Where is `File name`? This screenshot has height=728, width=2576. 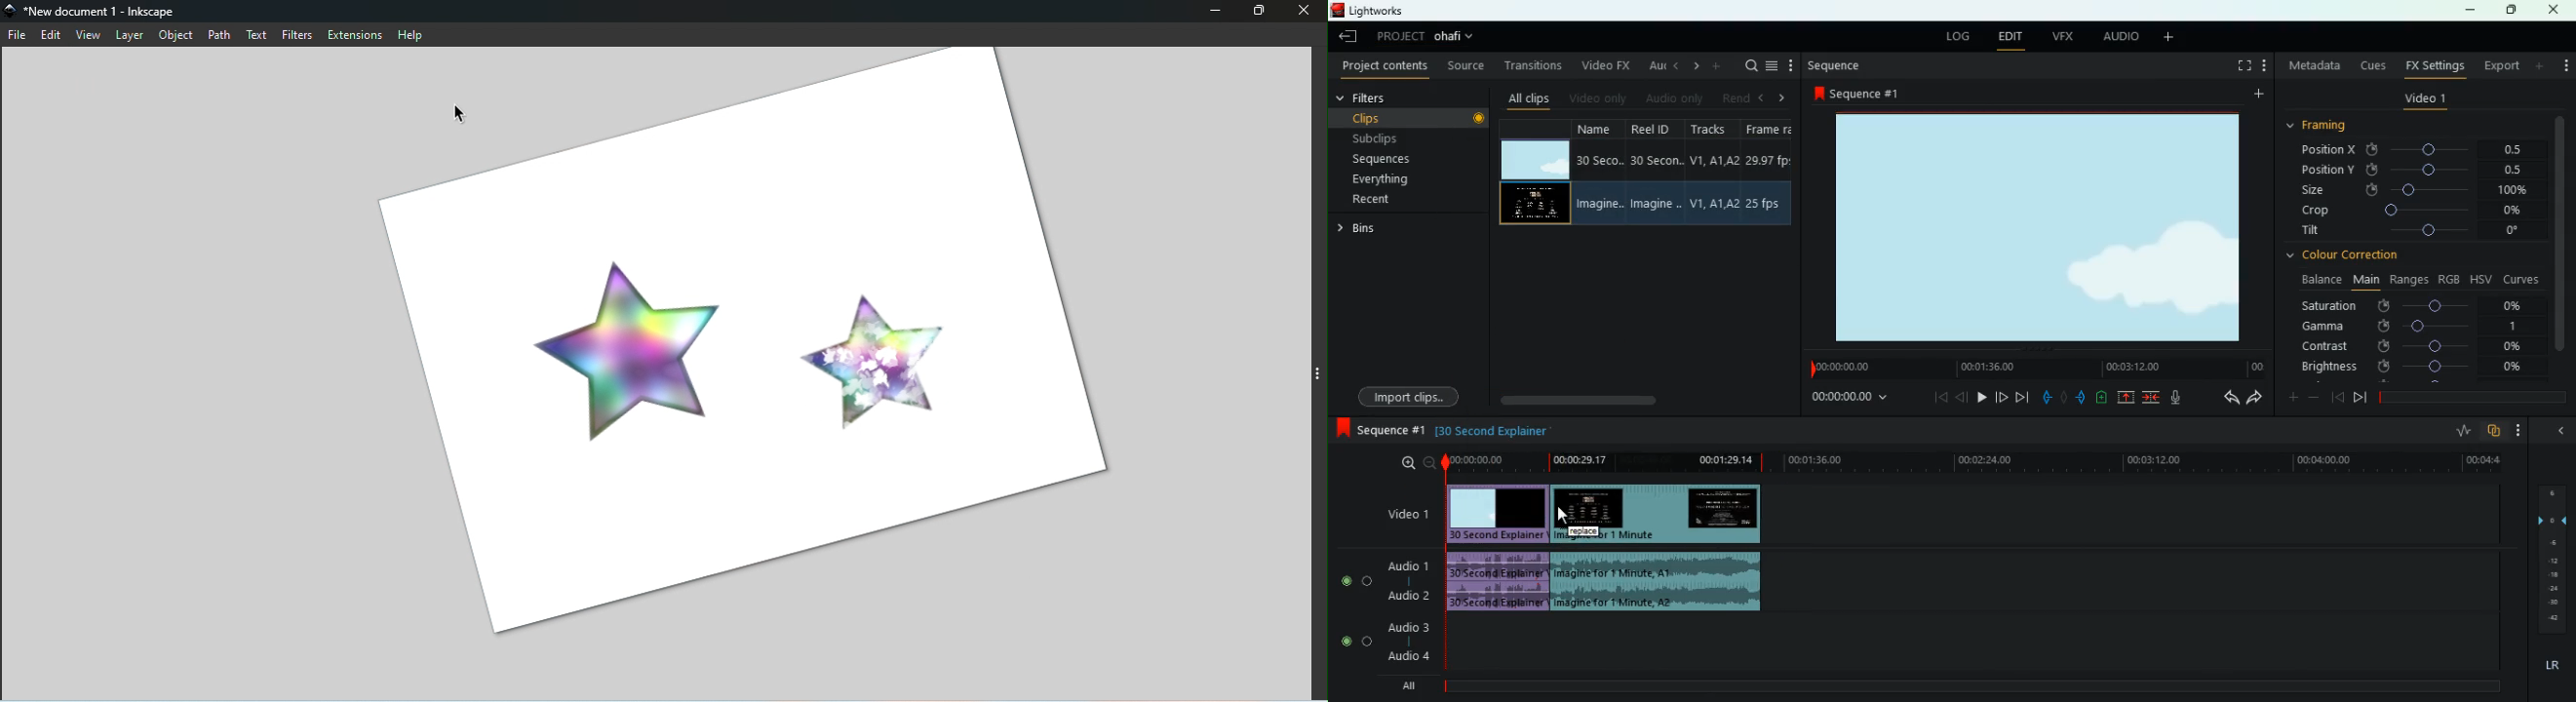
File name is located at coordinates (103, 12).